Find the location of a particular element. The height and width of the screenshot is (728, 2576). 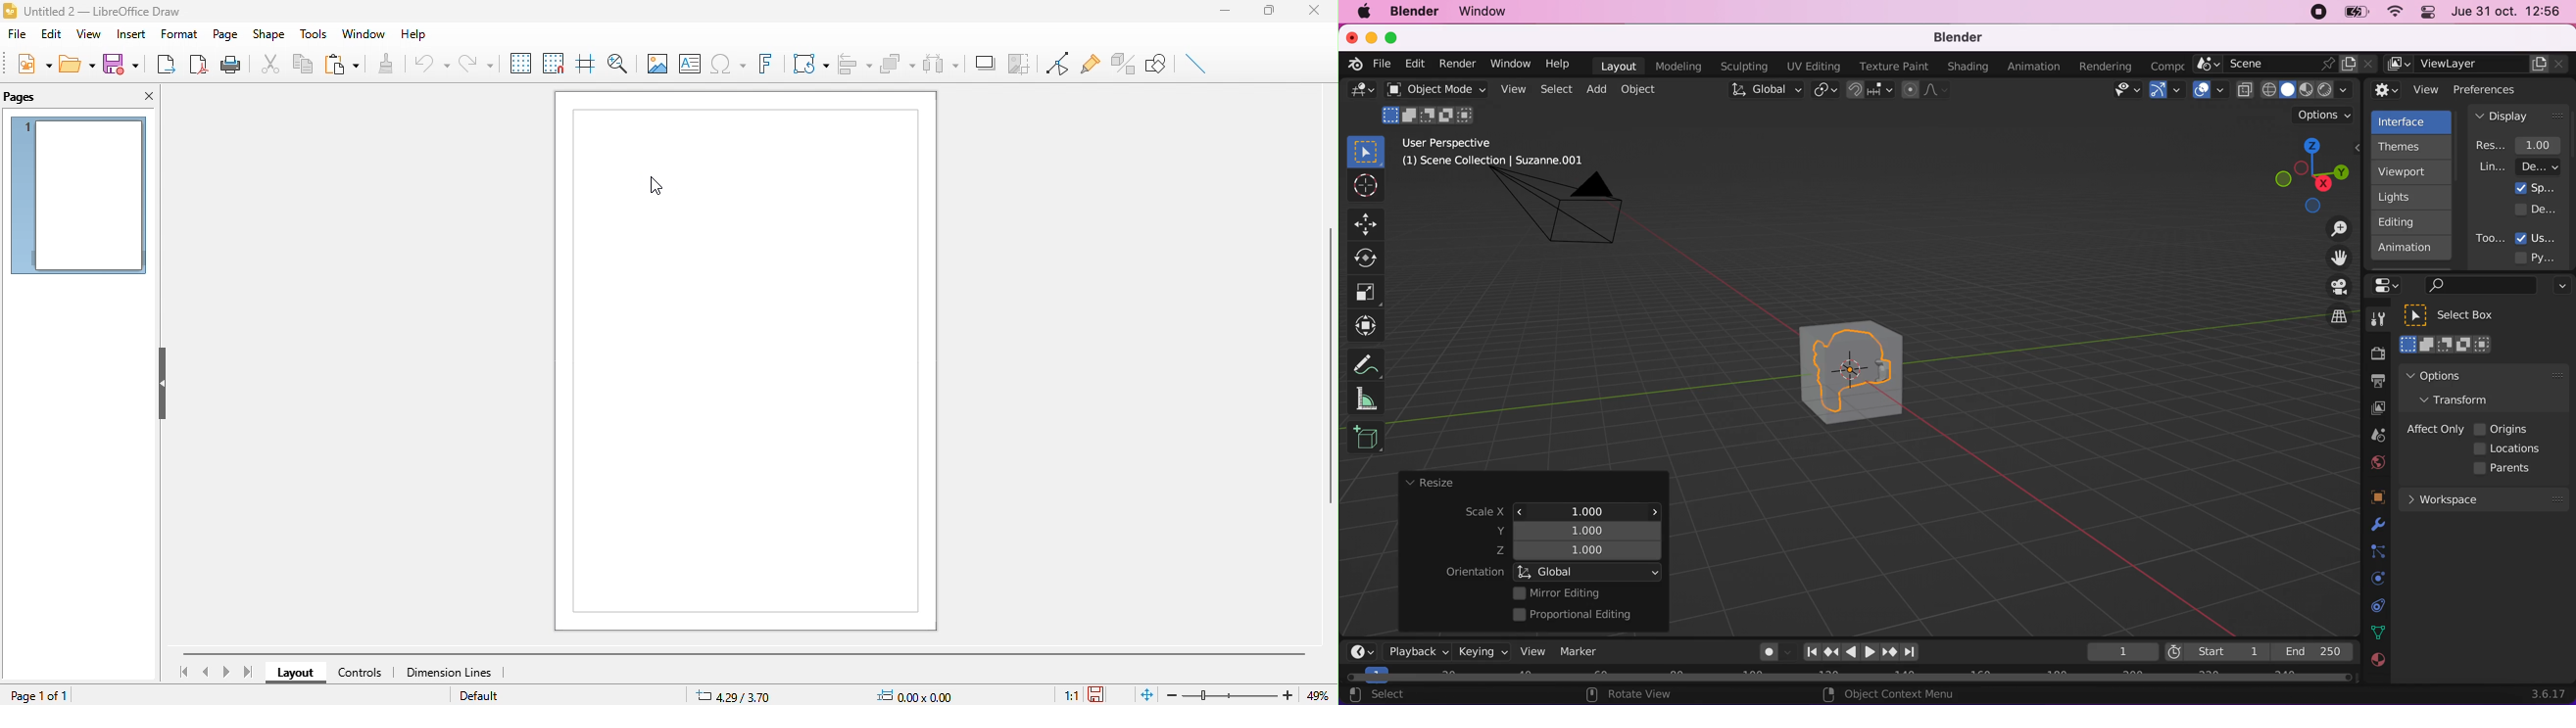

z is located at coordinates (1582, 551).